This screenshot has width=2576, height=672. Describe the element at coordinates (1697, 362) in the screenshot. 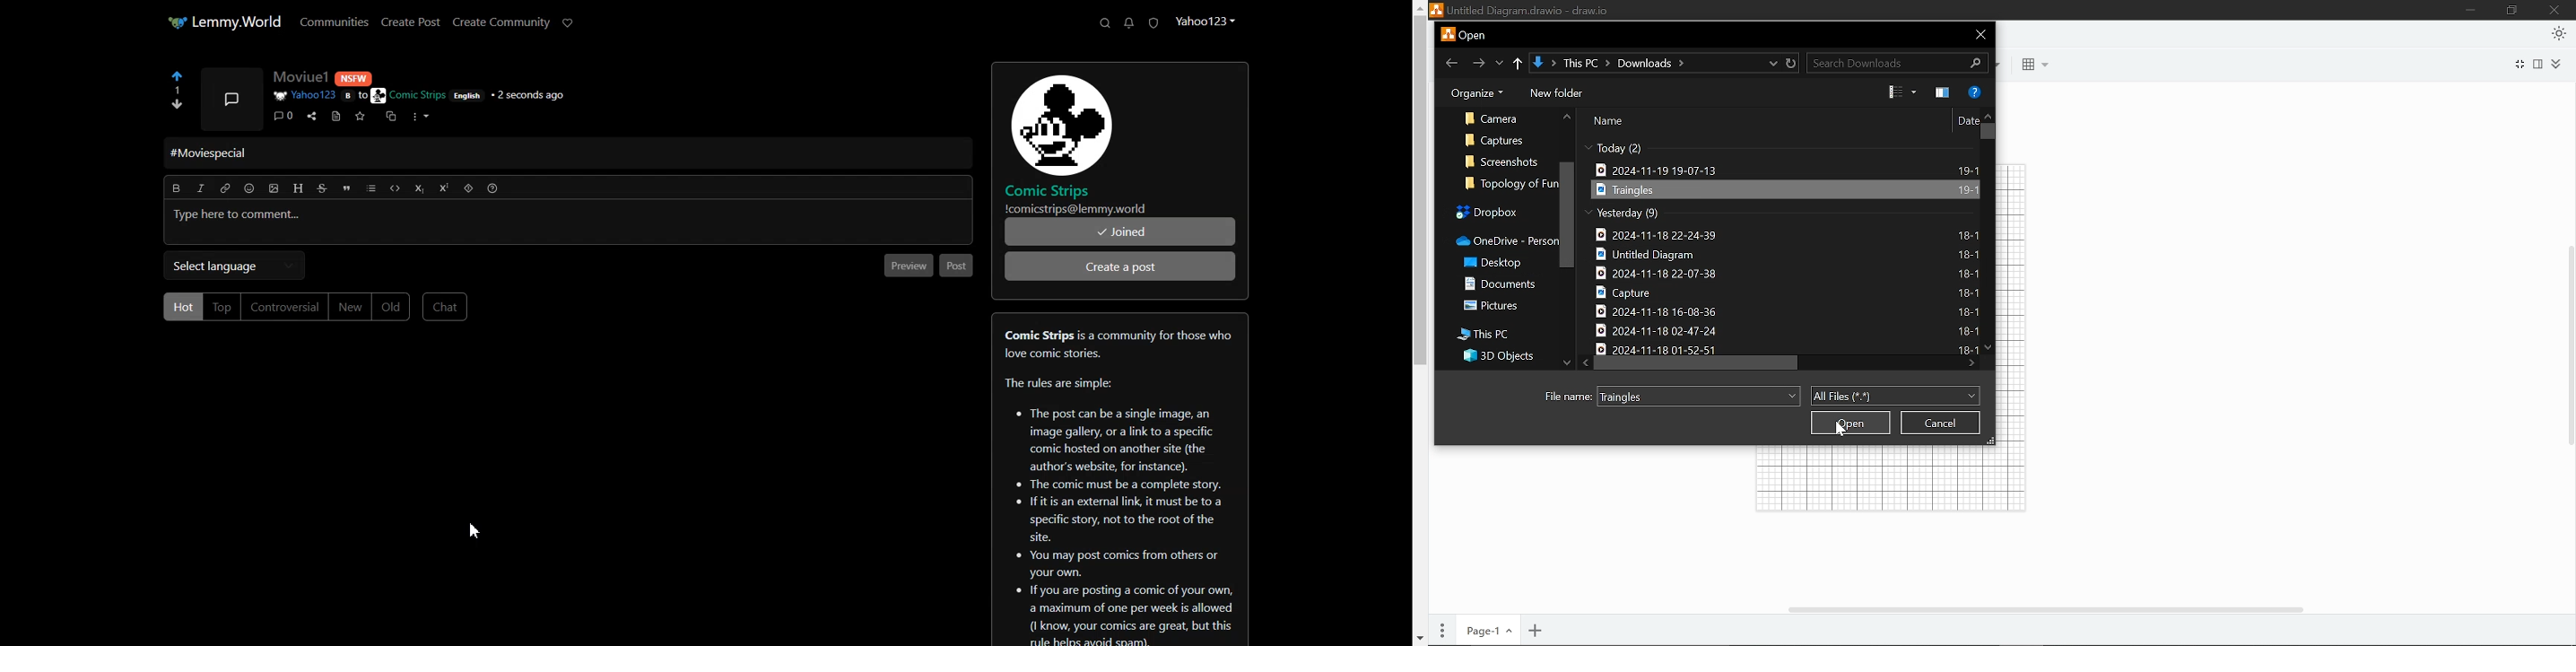

I see `Horizontal scrollbar in all files` at that location.